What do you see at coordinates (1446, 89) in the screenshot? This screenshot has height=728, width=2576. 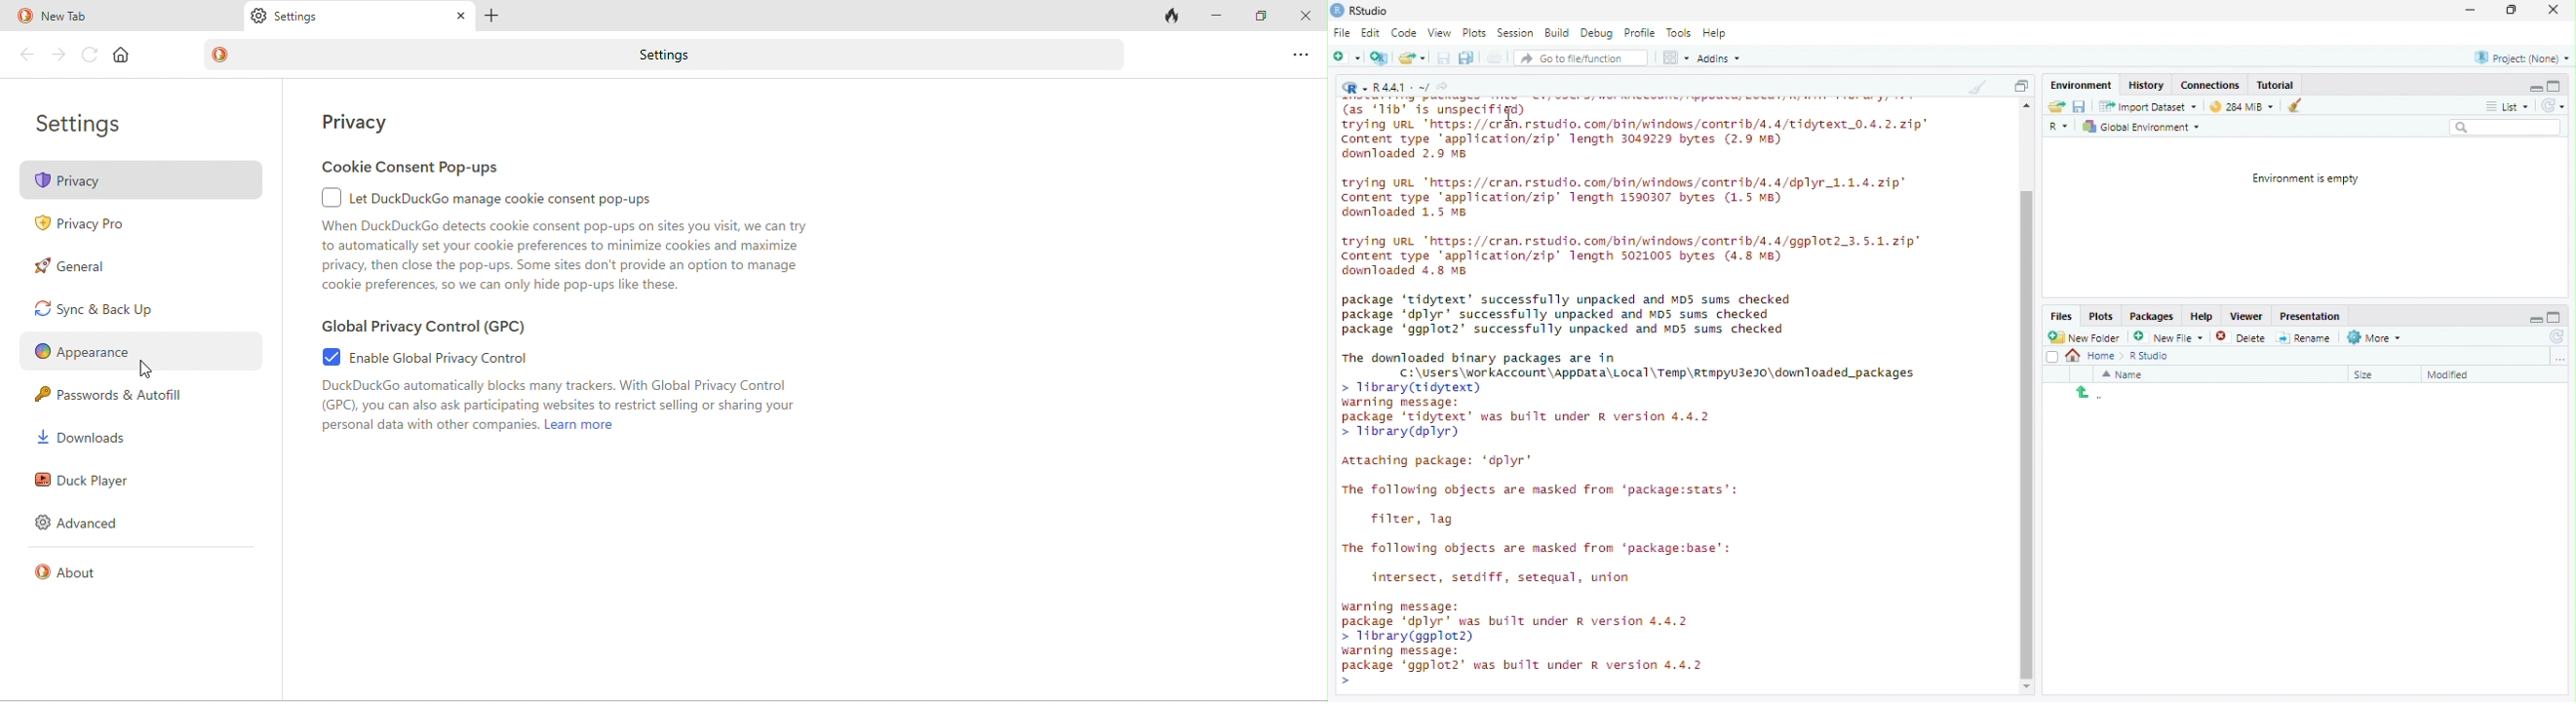 I see `Go` at bounding box center [1446, 89].